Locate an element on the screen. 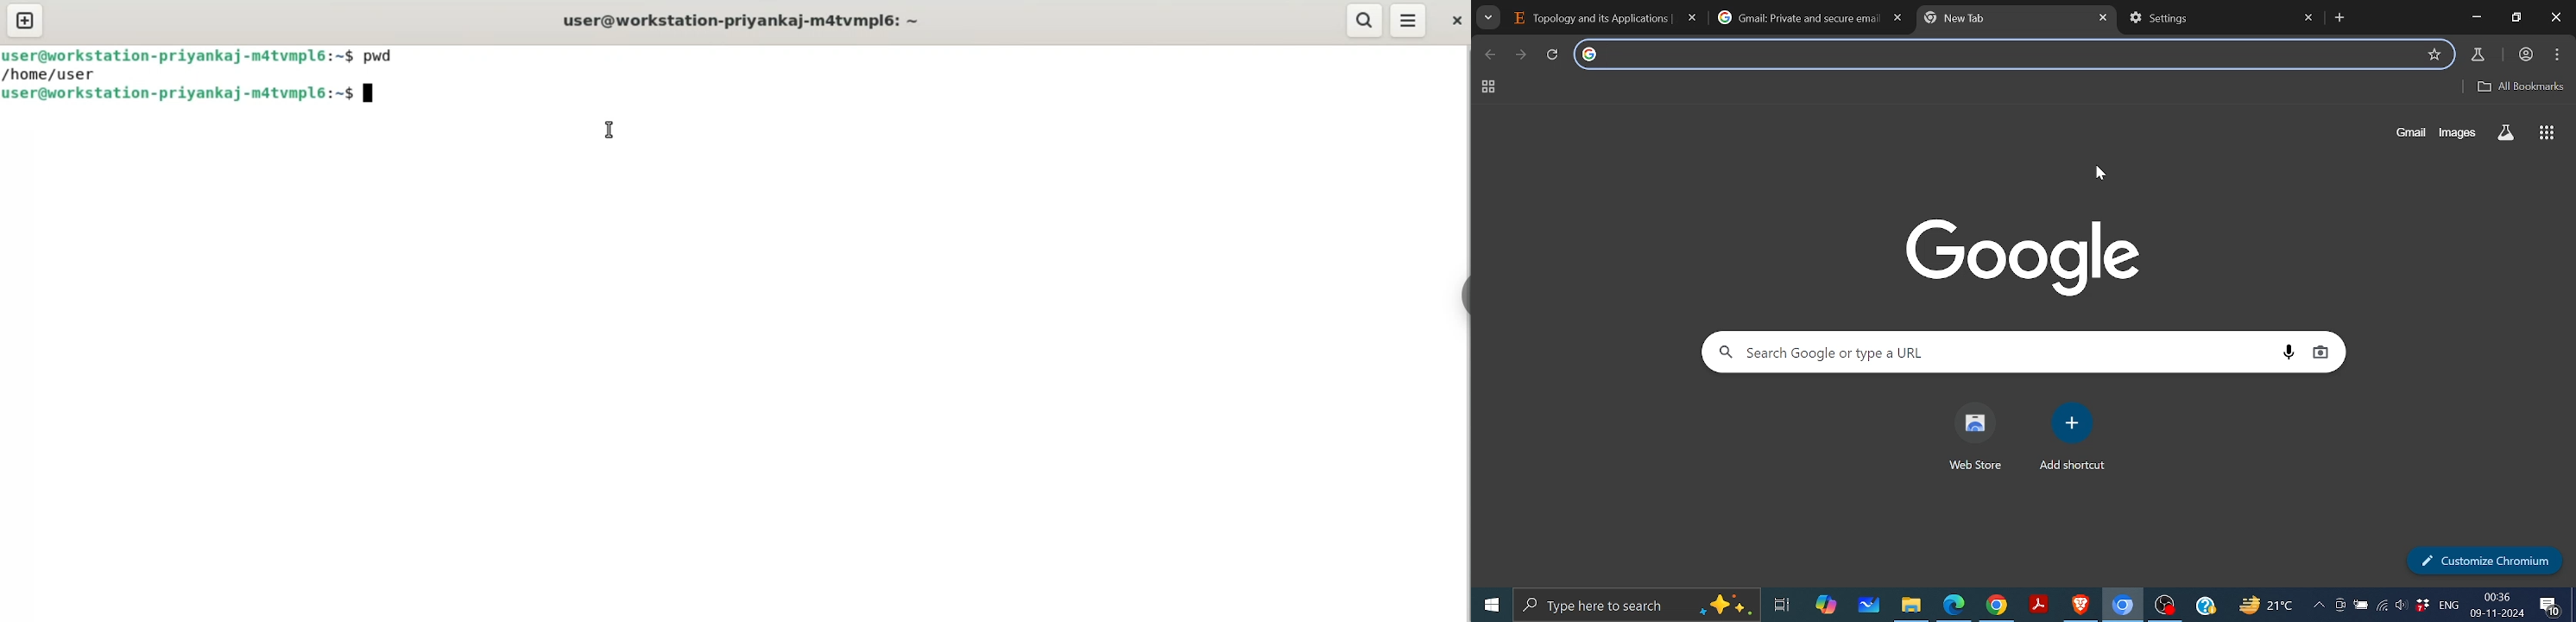  user@workstation-privankaj-matvmpl6:~$ pwd is located at coordinates (205, 55).